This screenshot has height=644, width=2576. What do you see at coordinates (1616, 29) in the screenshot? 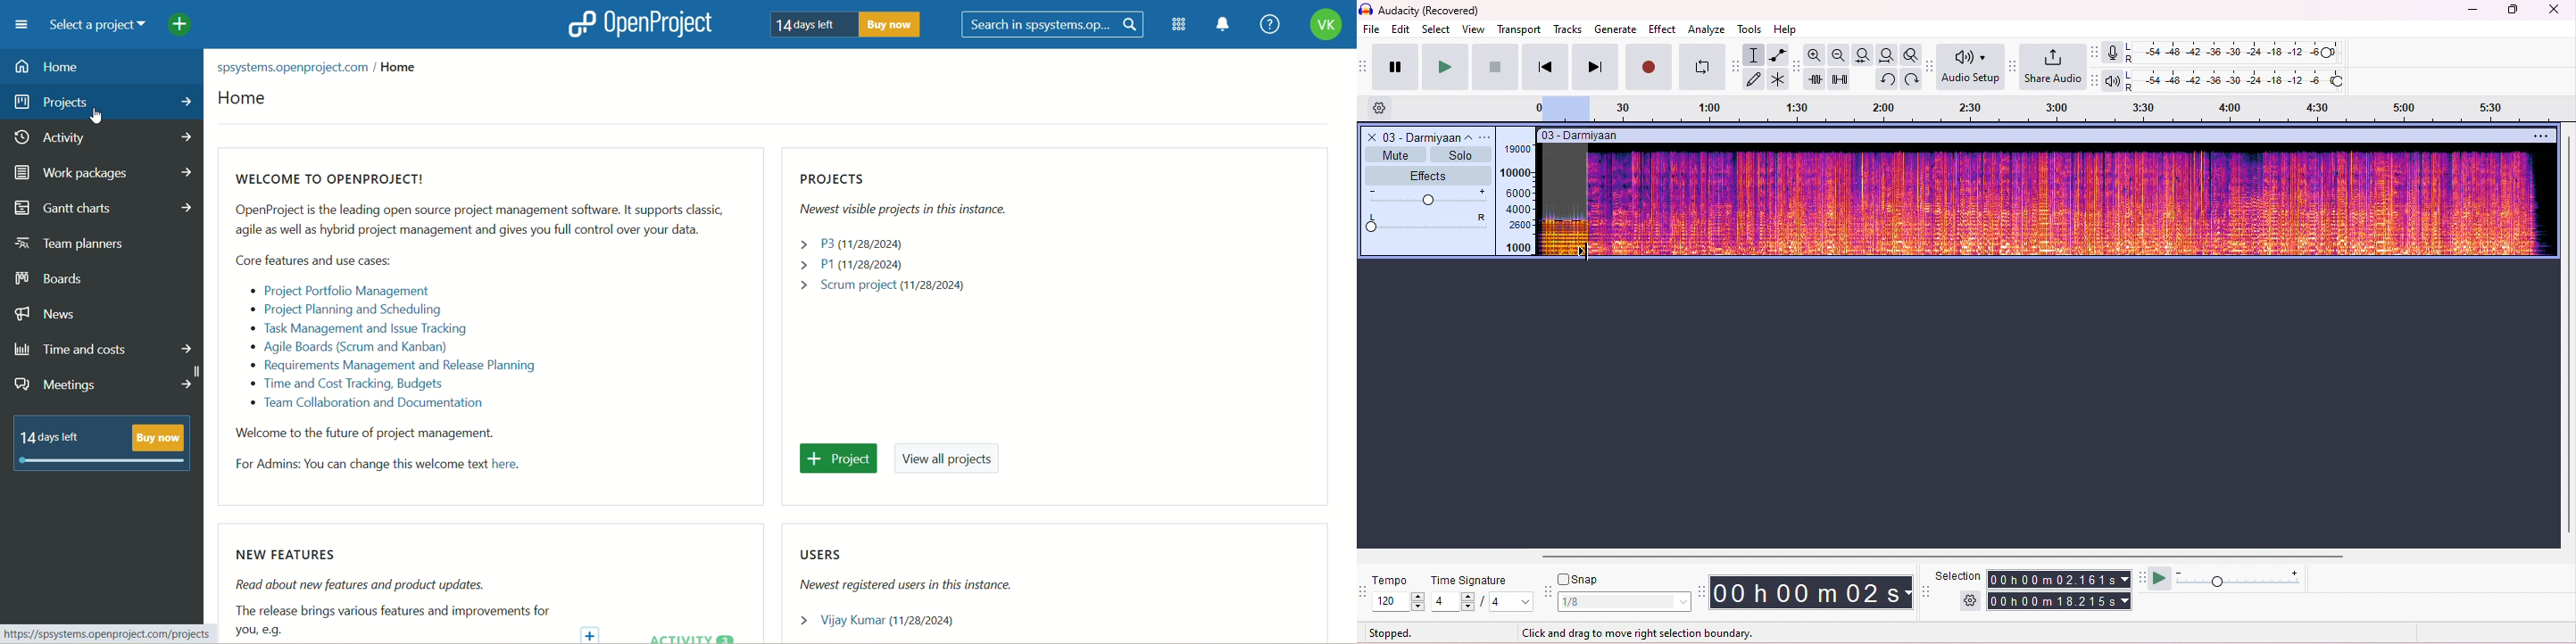
I see `generate` at bounding box center [1616, 29].